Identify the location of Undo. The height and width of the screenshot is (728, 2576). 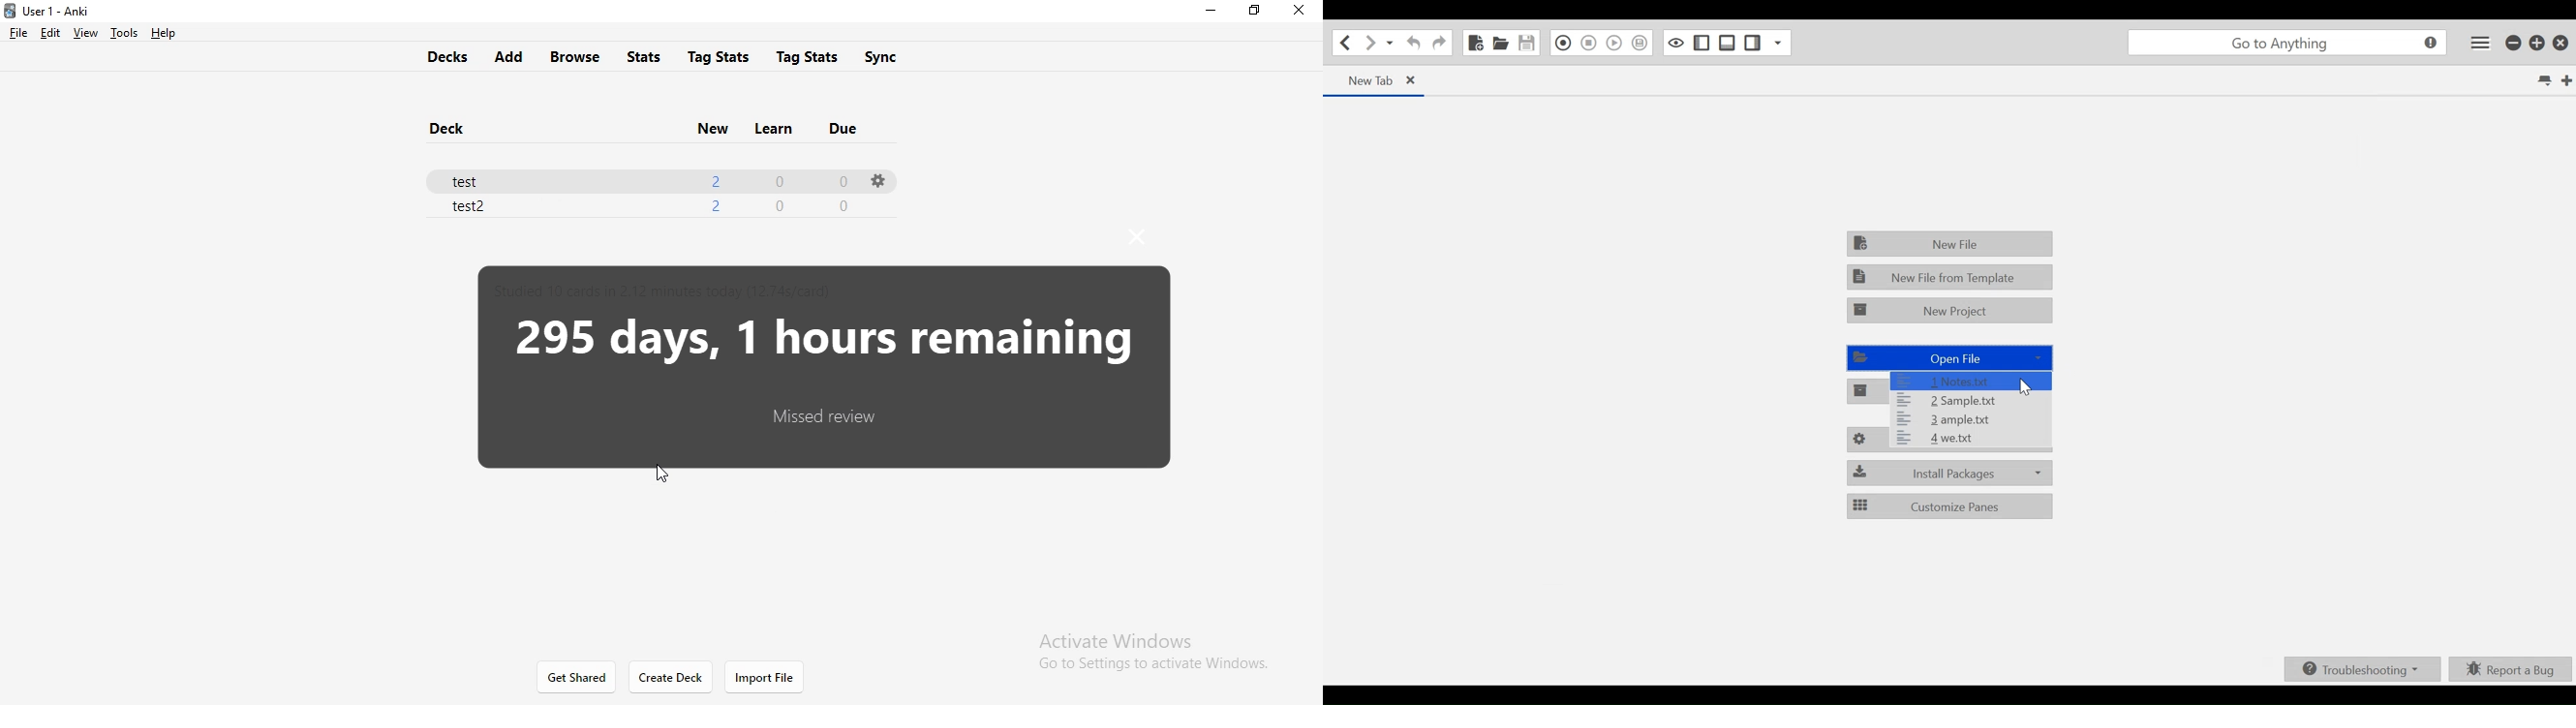
(1412, 43).